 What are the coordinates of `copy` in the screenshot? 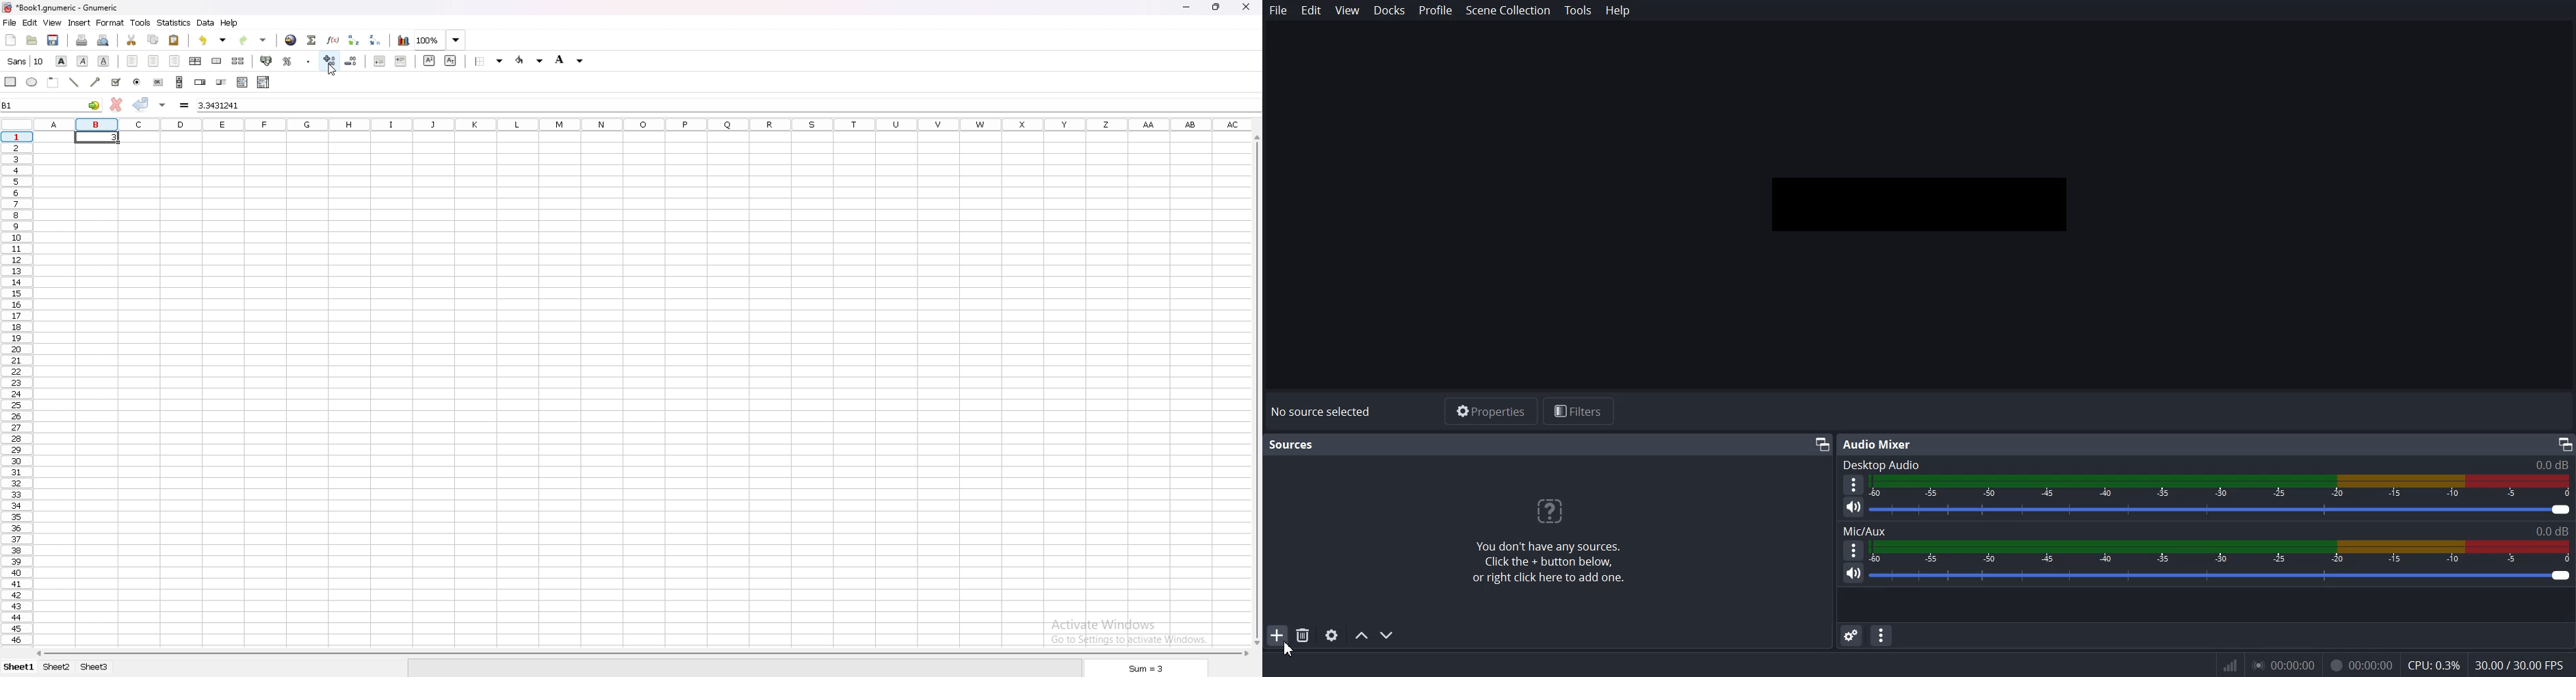 It's located at (153, 39).